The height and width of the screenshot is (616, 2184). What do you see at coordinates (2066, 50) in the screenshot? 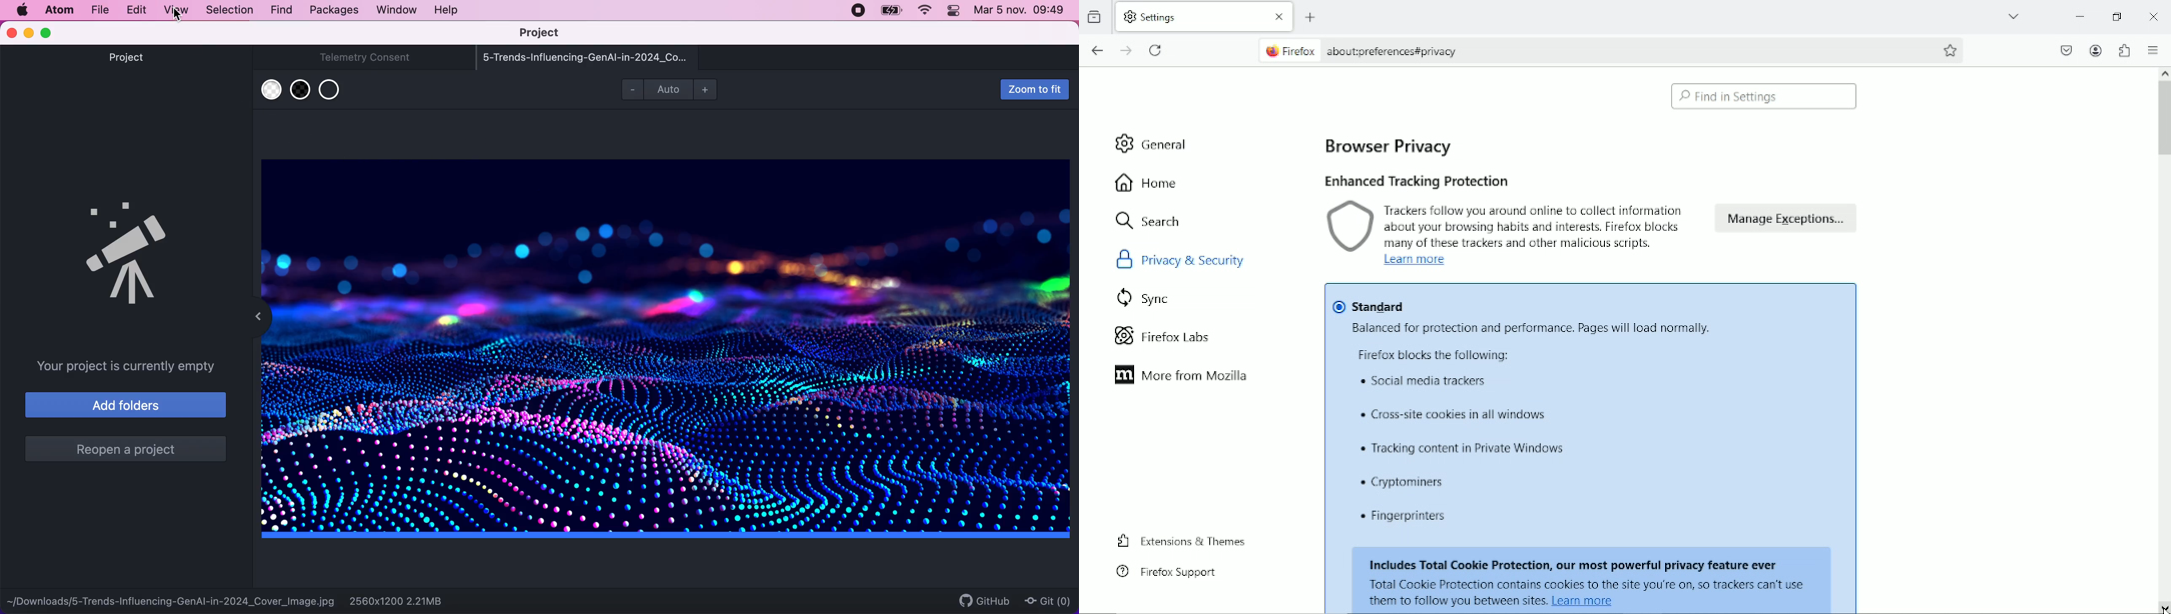
I see `save to pocket` at bounding box center [2066, 50].